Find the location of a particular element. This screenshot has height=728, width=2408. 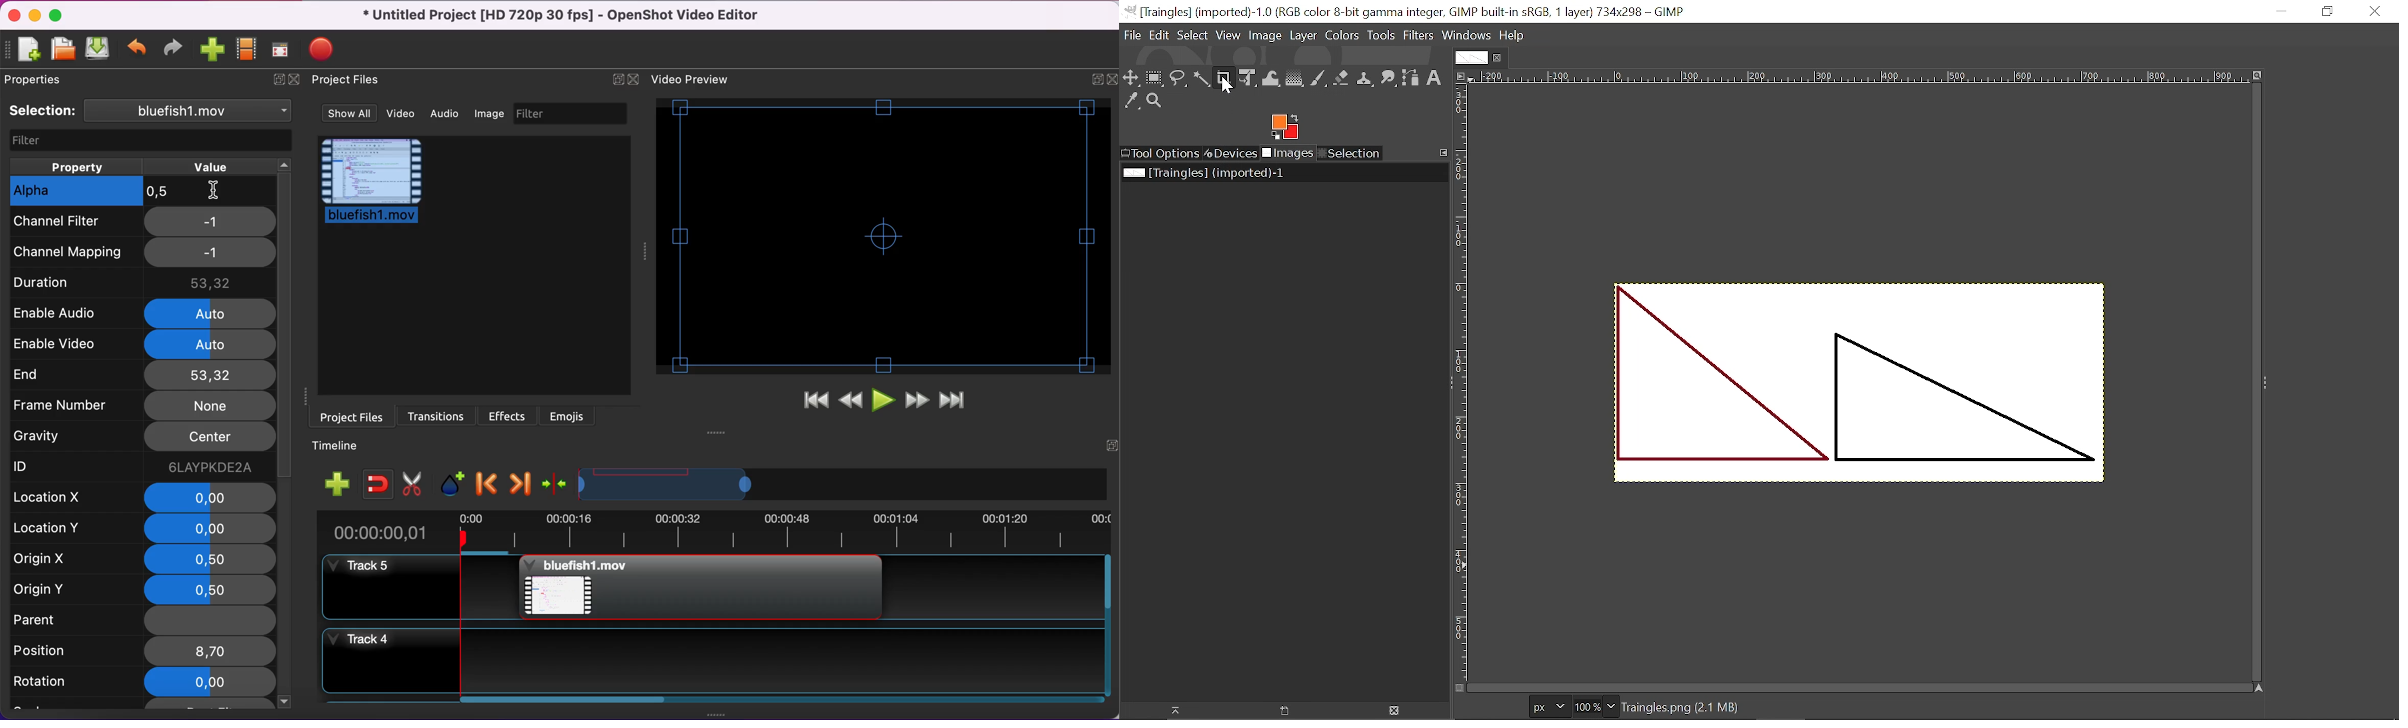

Navigate the image display is located at coordinates (2260, 688).